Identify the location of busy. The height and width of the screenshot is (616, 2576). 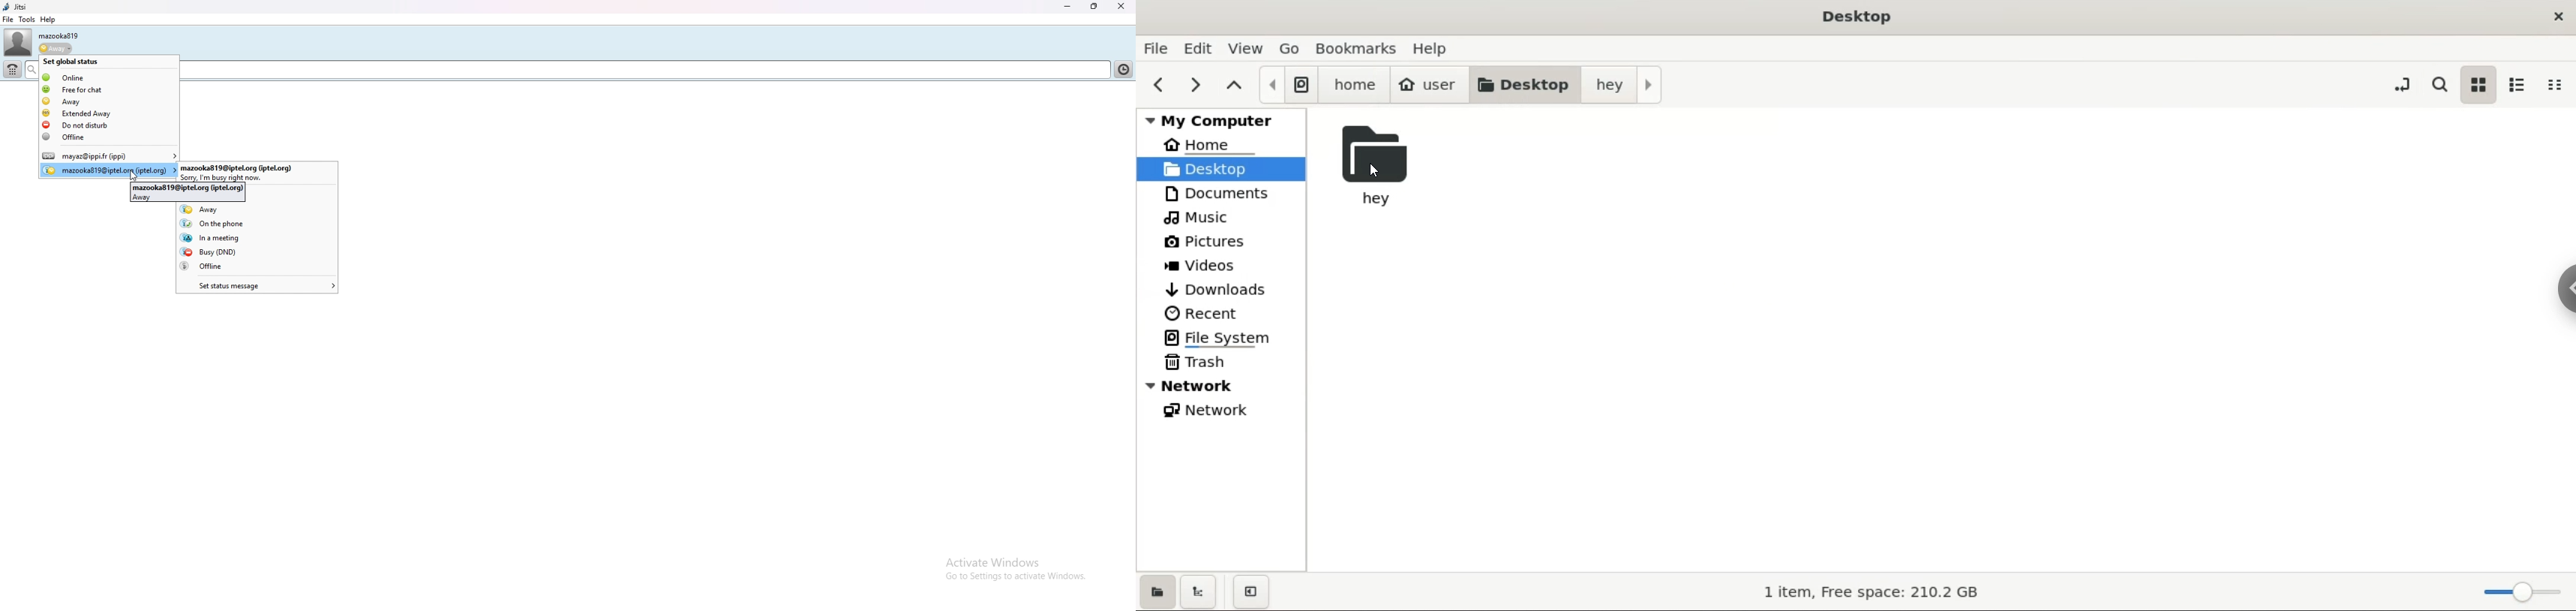
(256, 252).